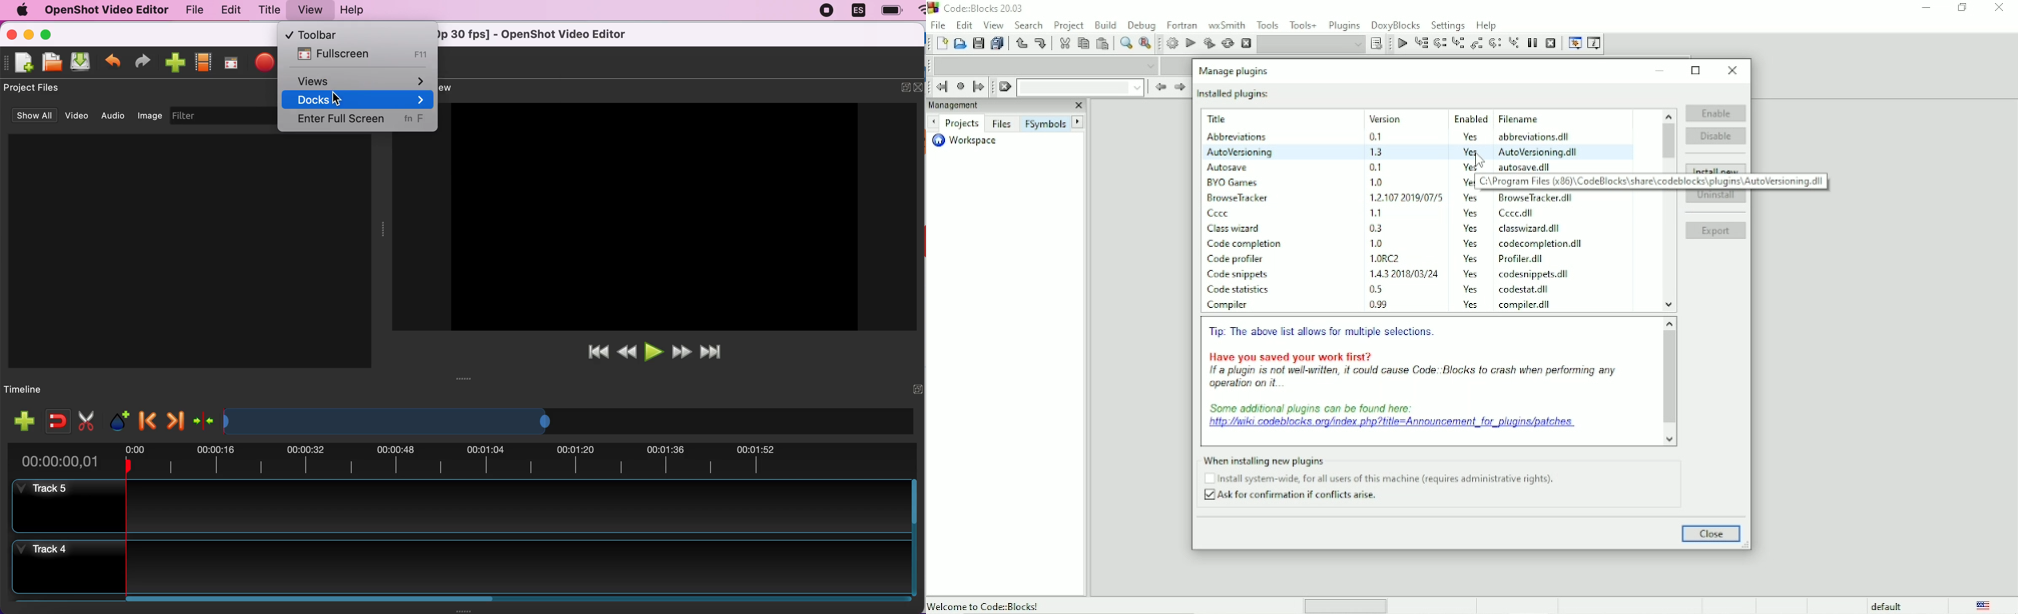 The height and width of the screenshot is (616, 2044). What do you see at coordinates (204, 419) in the screenshot?
I see `center the timeline` at bounding box center [204, 419].